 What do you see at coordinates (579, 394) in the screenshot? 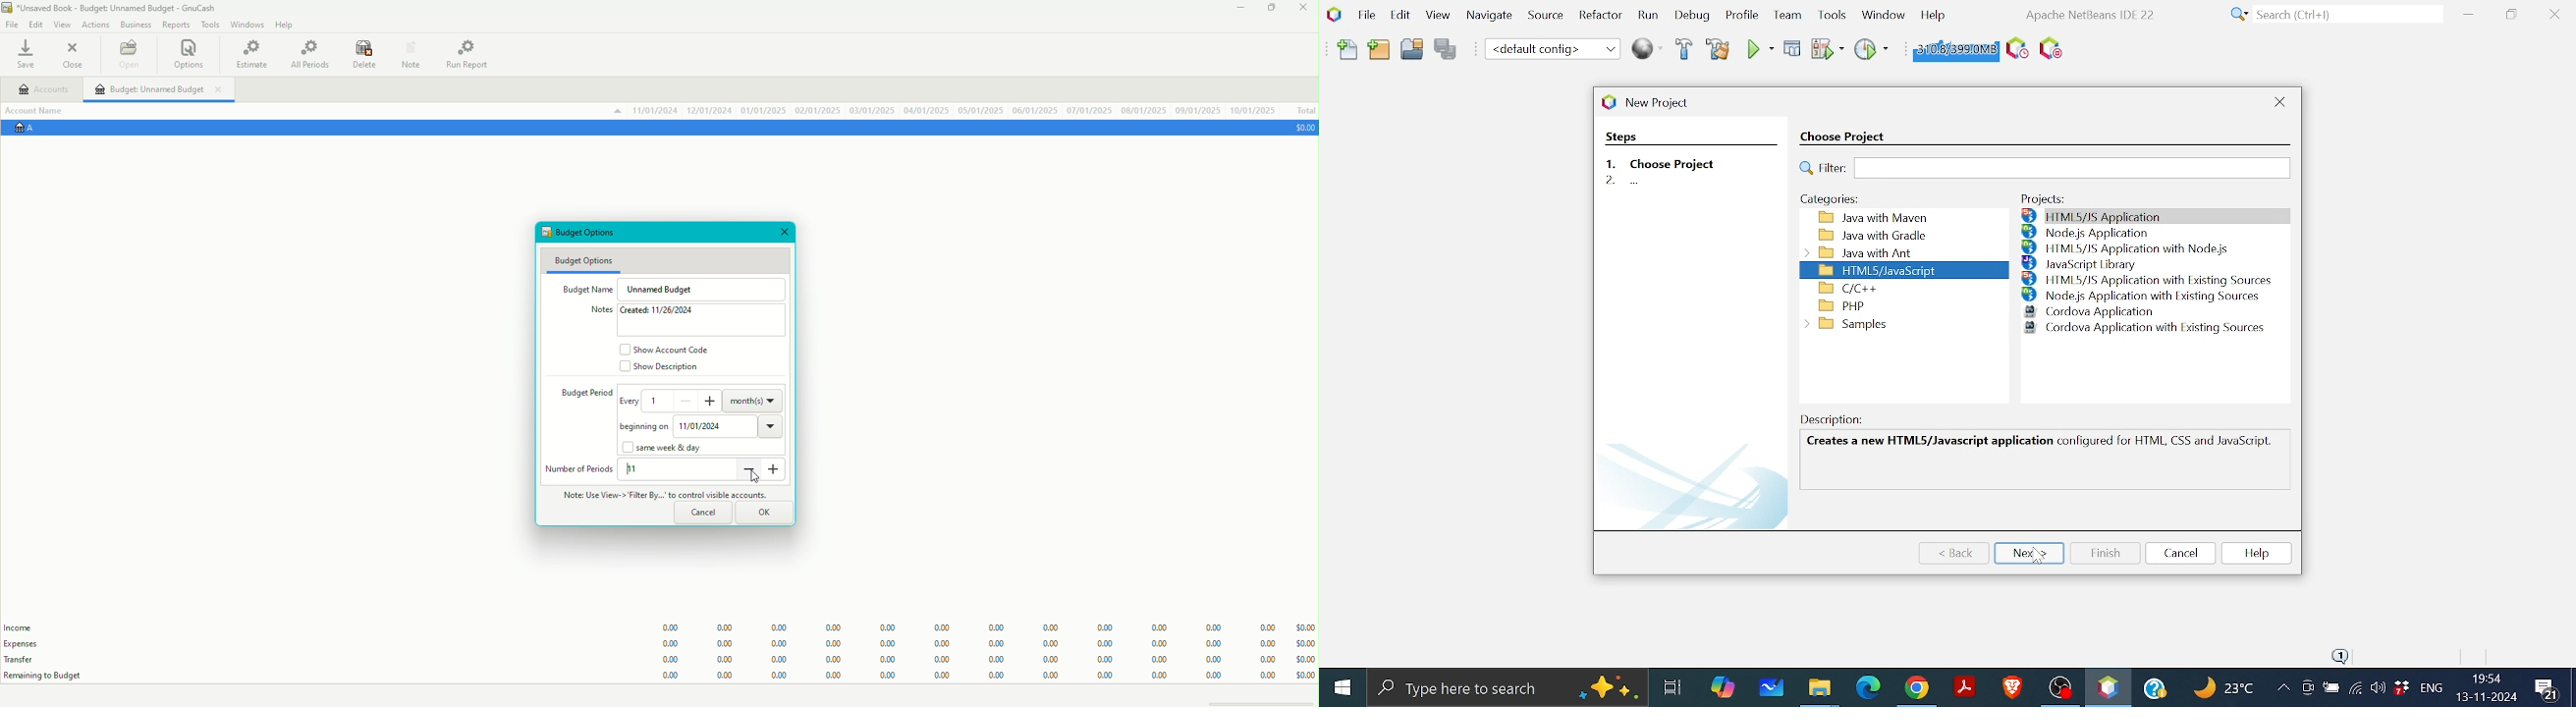
I see `Budget period` at bounding box center [579, 394].